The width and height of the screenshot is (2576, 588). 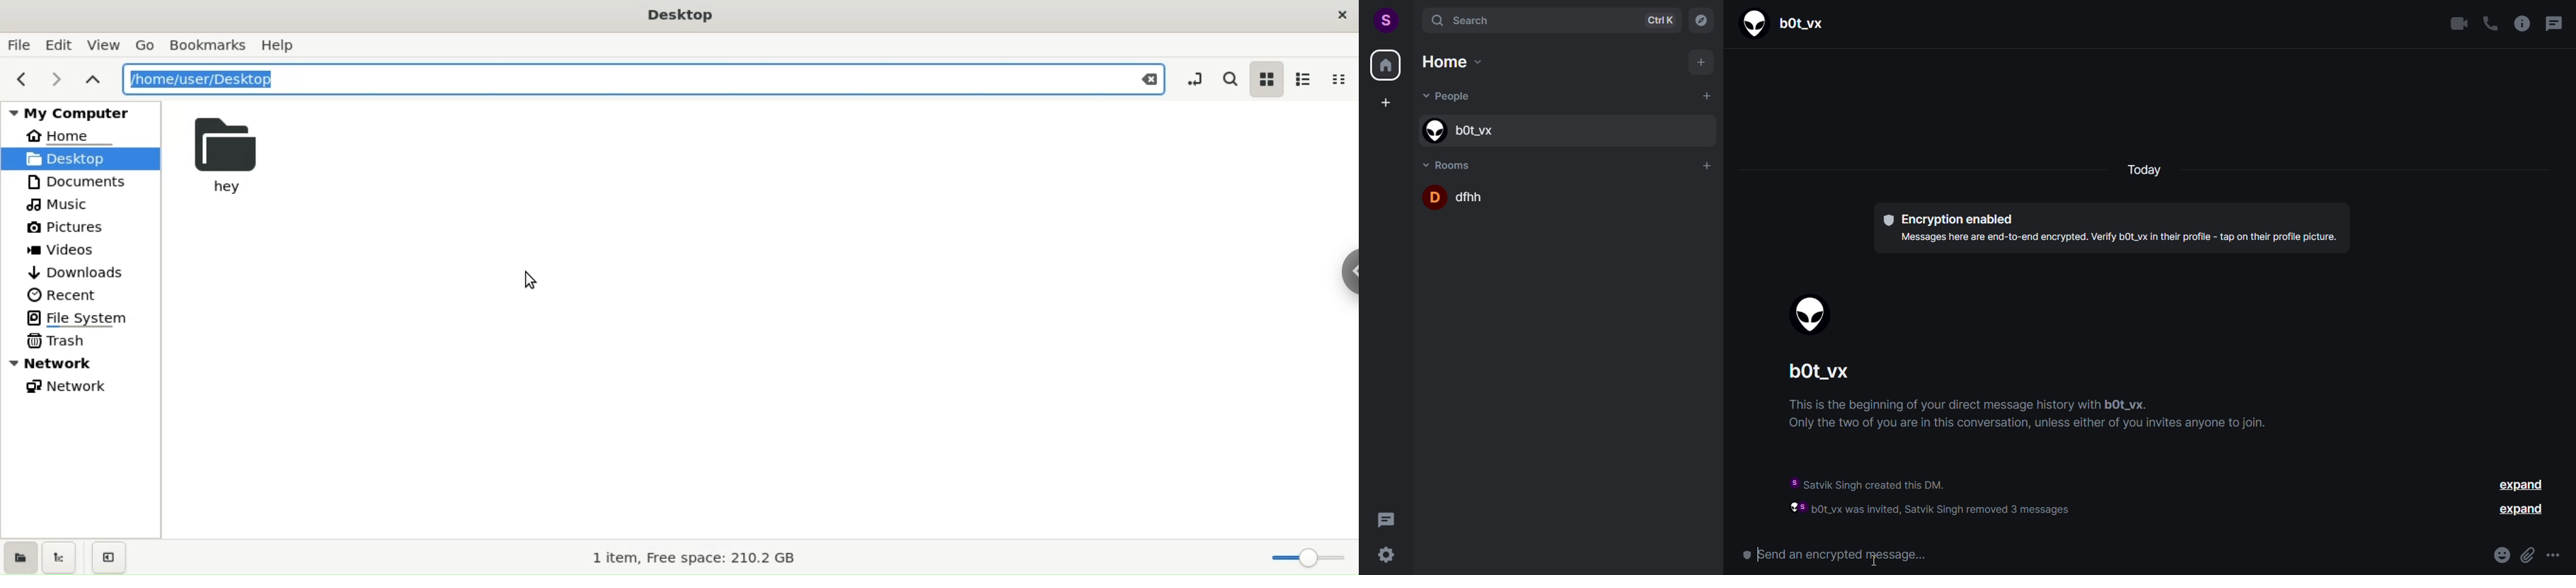 I want to click on cursor, so click(x=1876, y=559).